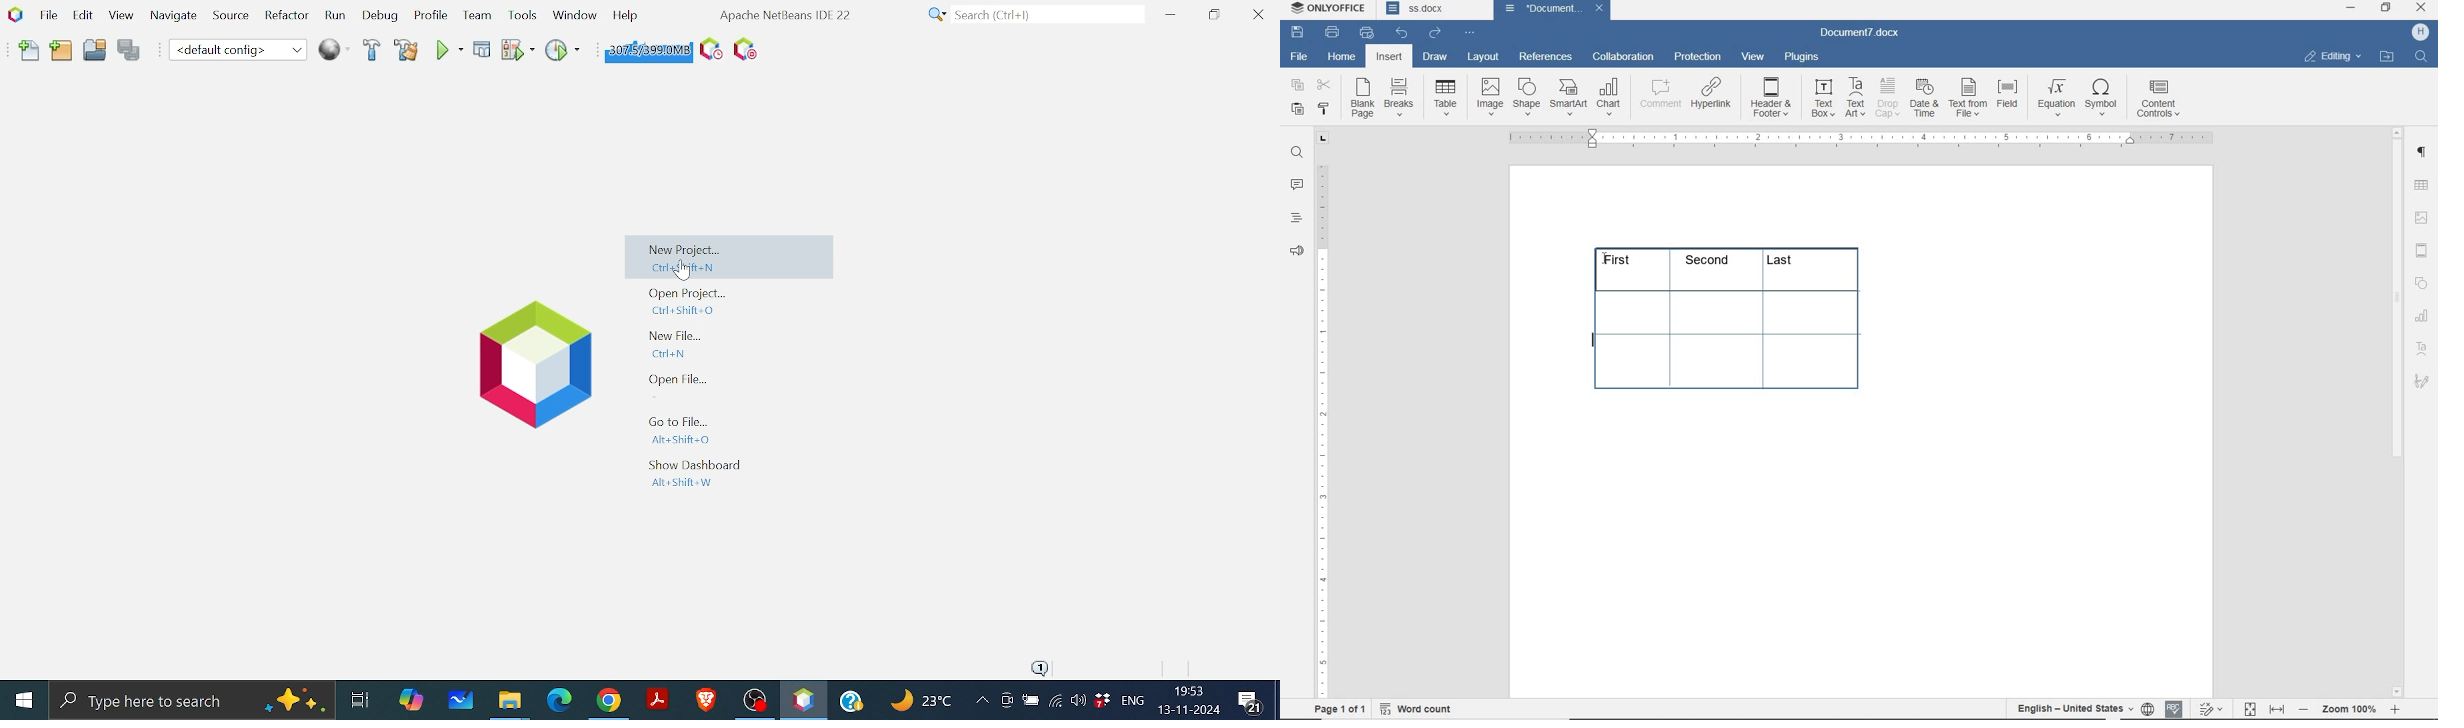  Describe the element at coordinates (705, 699) in the screenshot. I see `Brave Browser` at that location.